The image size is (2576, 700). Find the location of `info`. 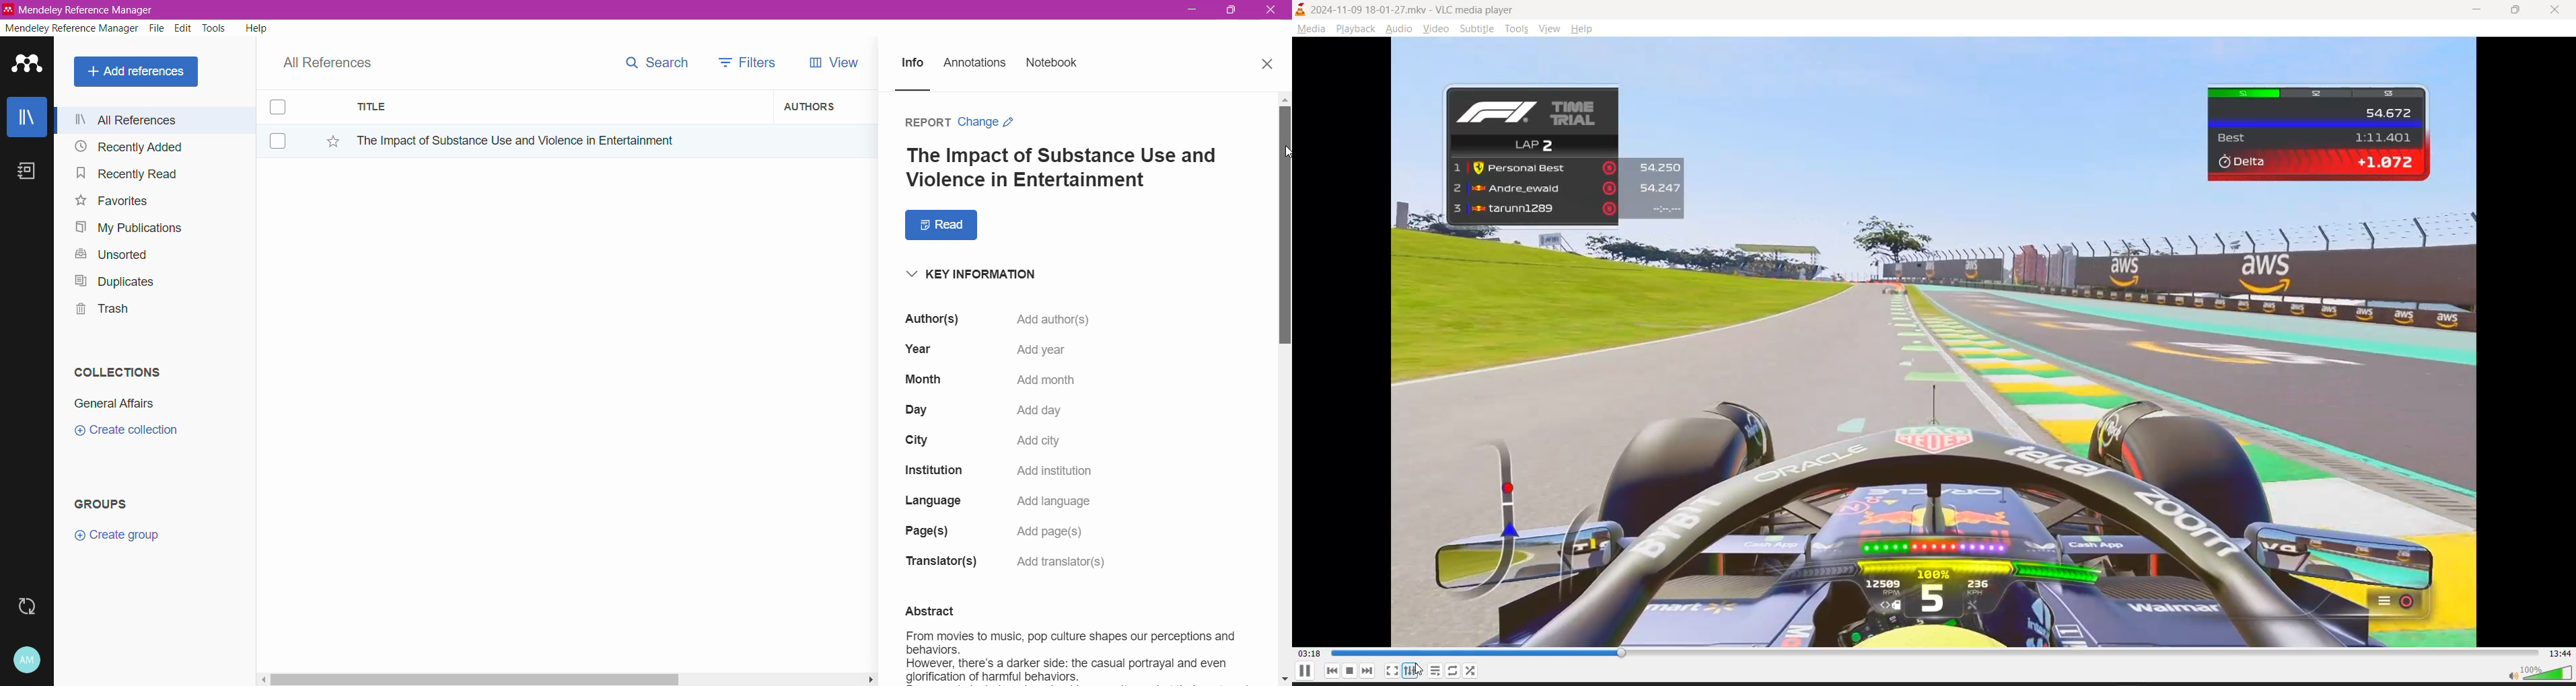

info is located at coordinates (913, 64).